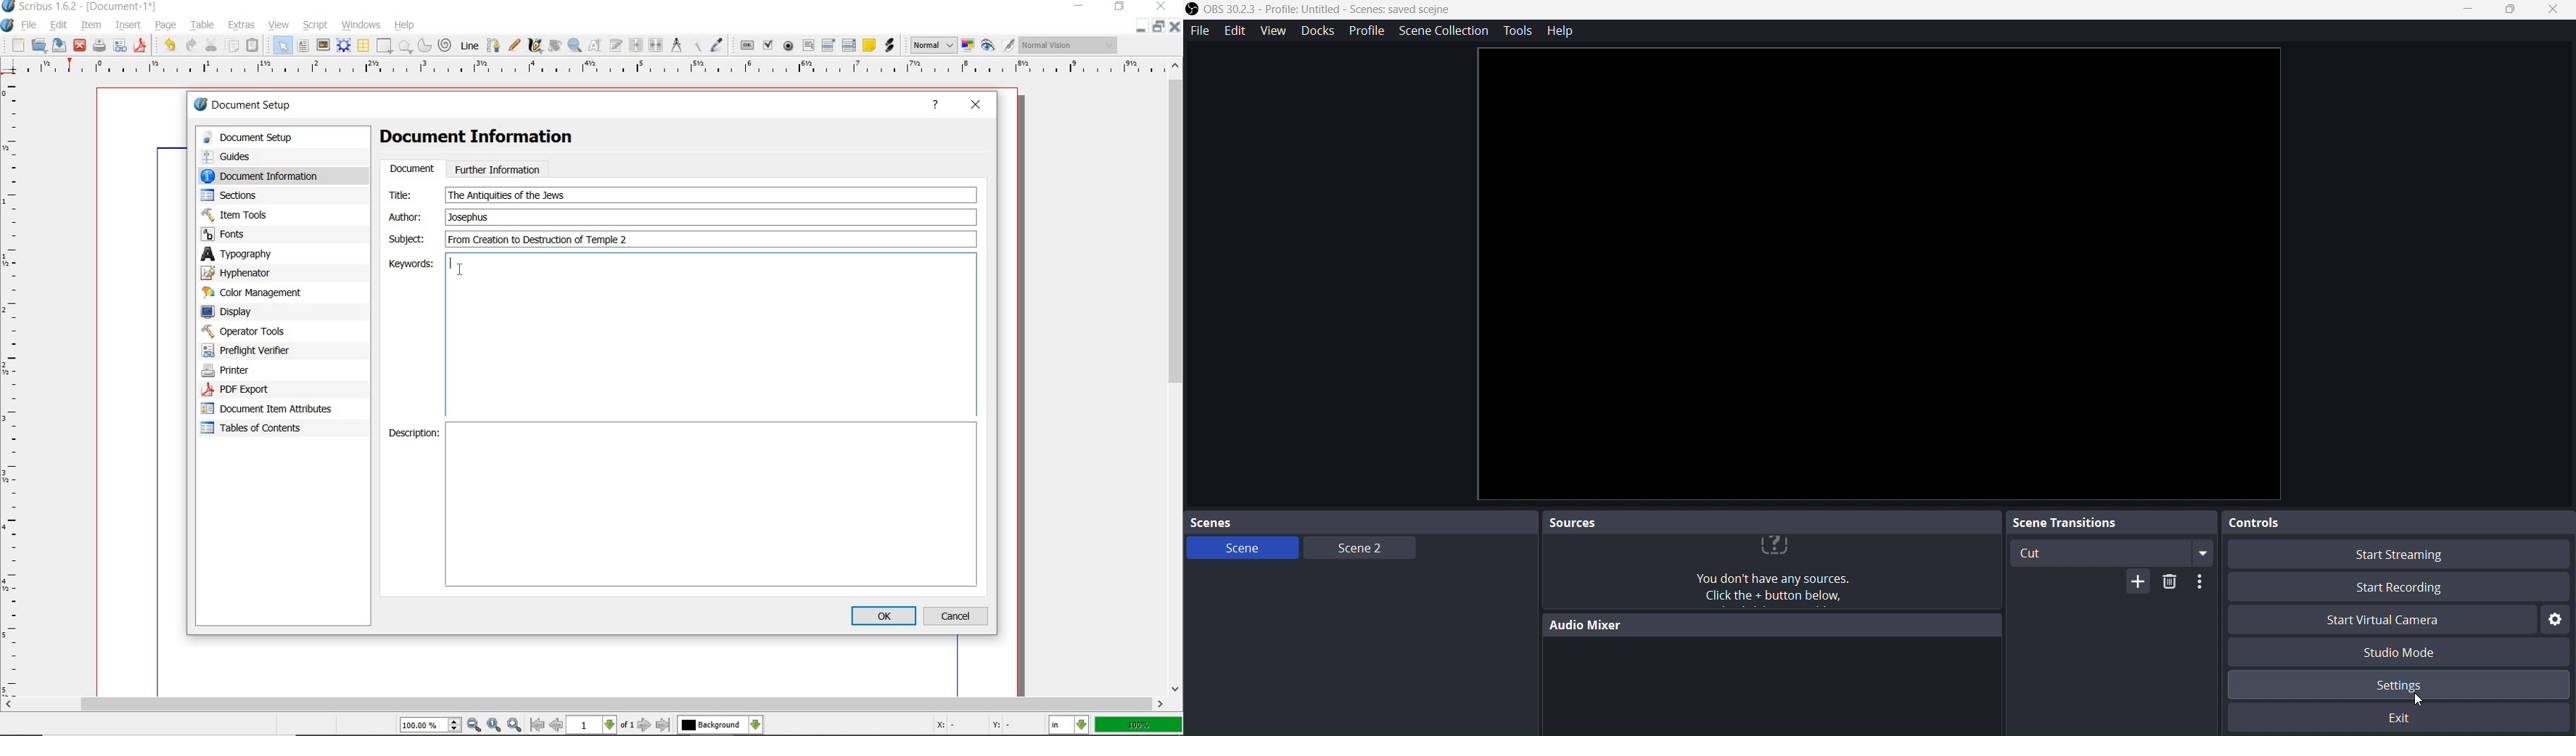  What do you see at coordinates (409, 195) in the screenshot?
I see `Title` at bounding box center [409, 195].